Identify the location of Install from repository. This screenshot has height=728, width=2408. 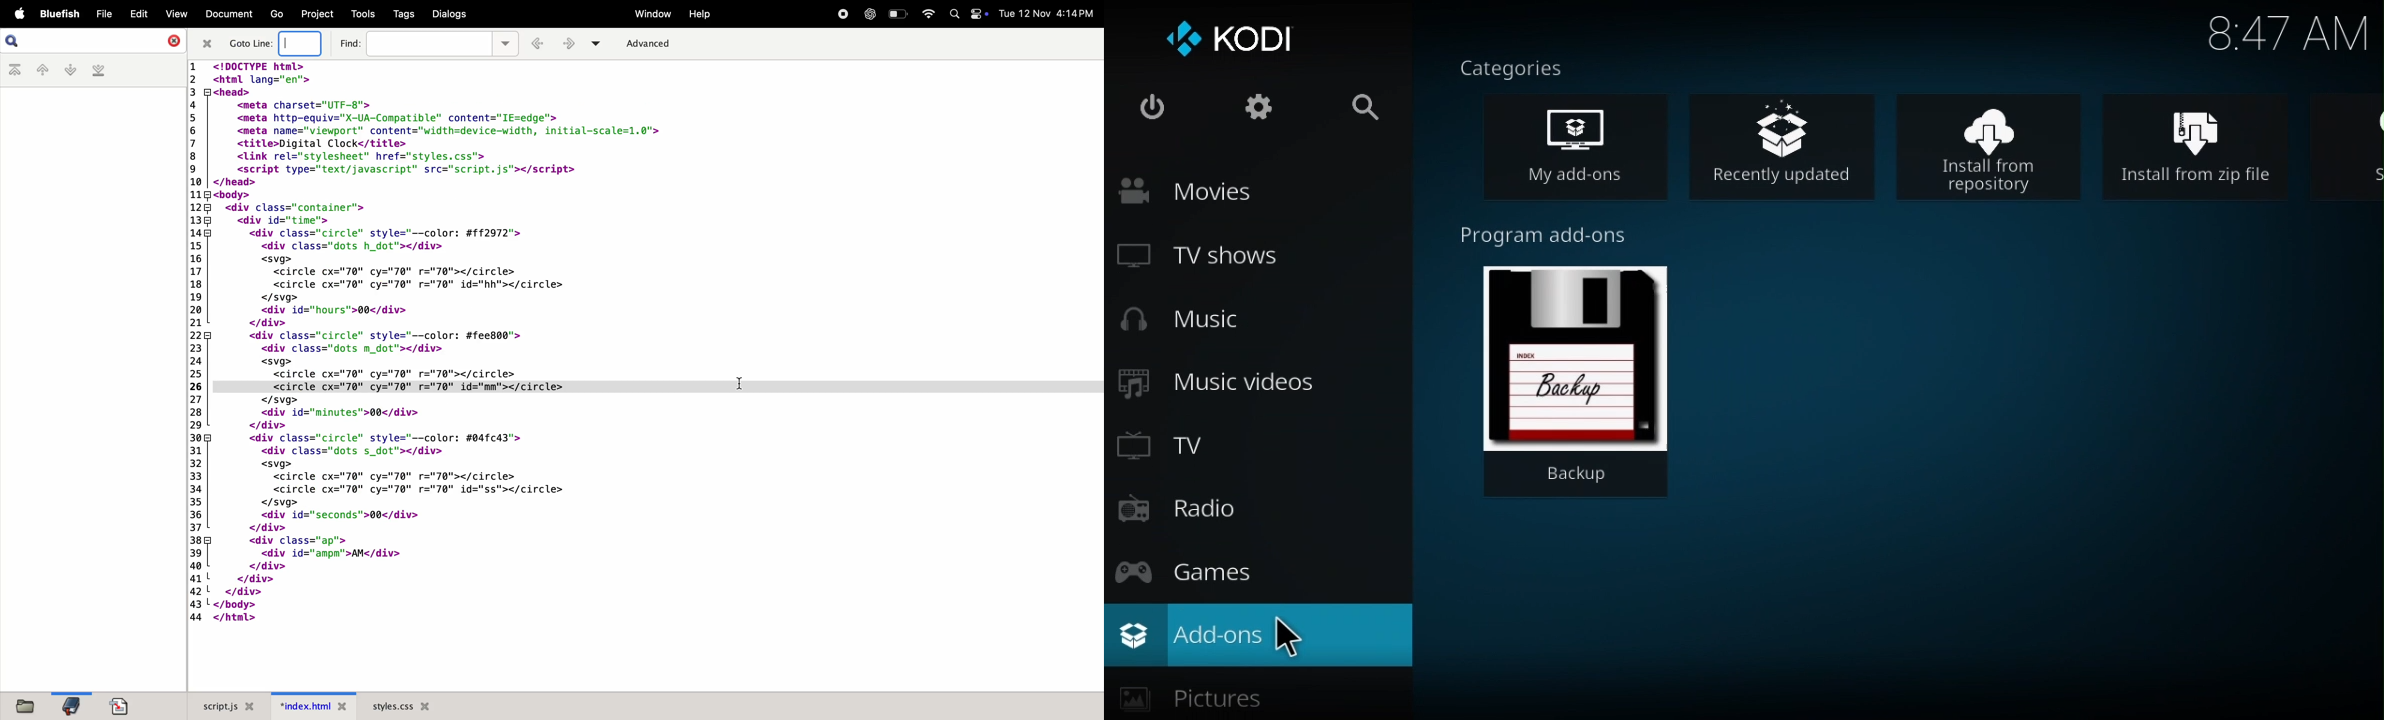
(1990, 144).